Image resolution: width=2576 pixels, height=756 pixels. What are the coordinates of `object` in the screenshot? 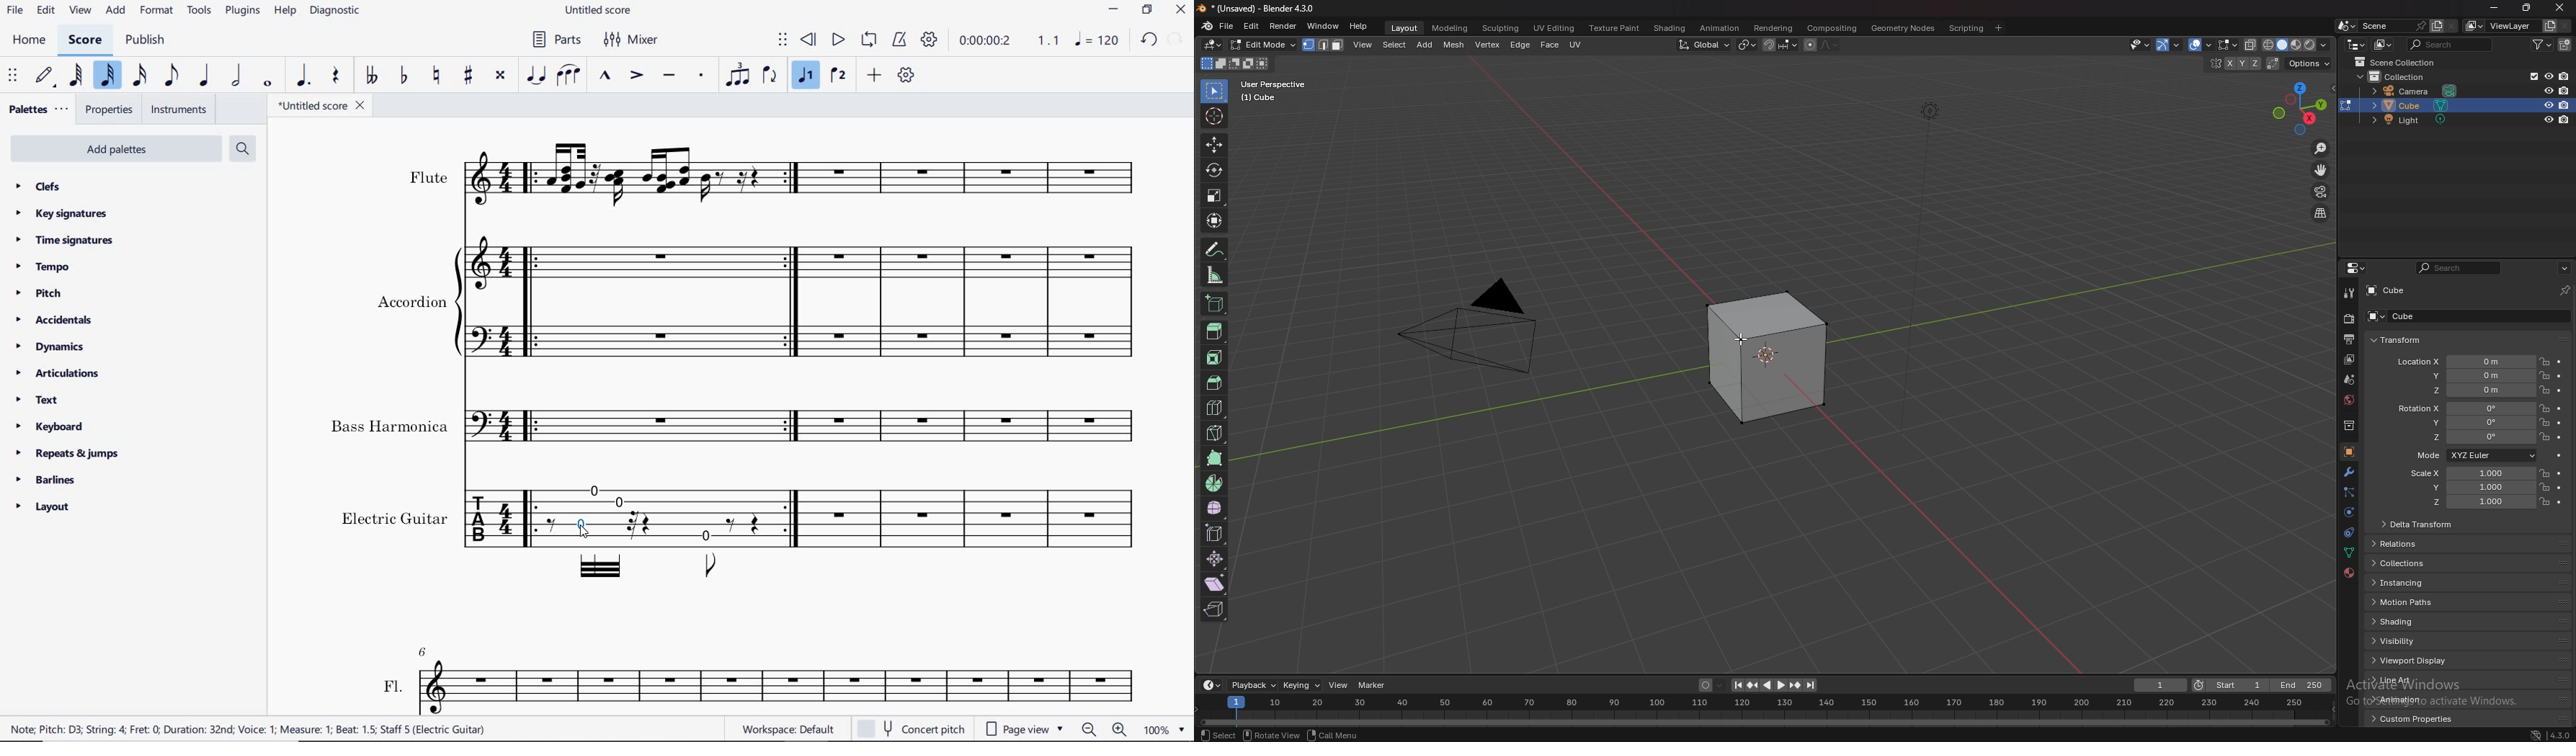 It's located at (2349, 452).